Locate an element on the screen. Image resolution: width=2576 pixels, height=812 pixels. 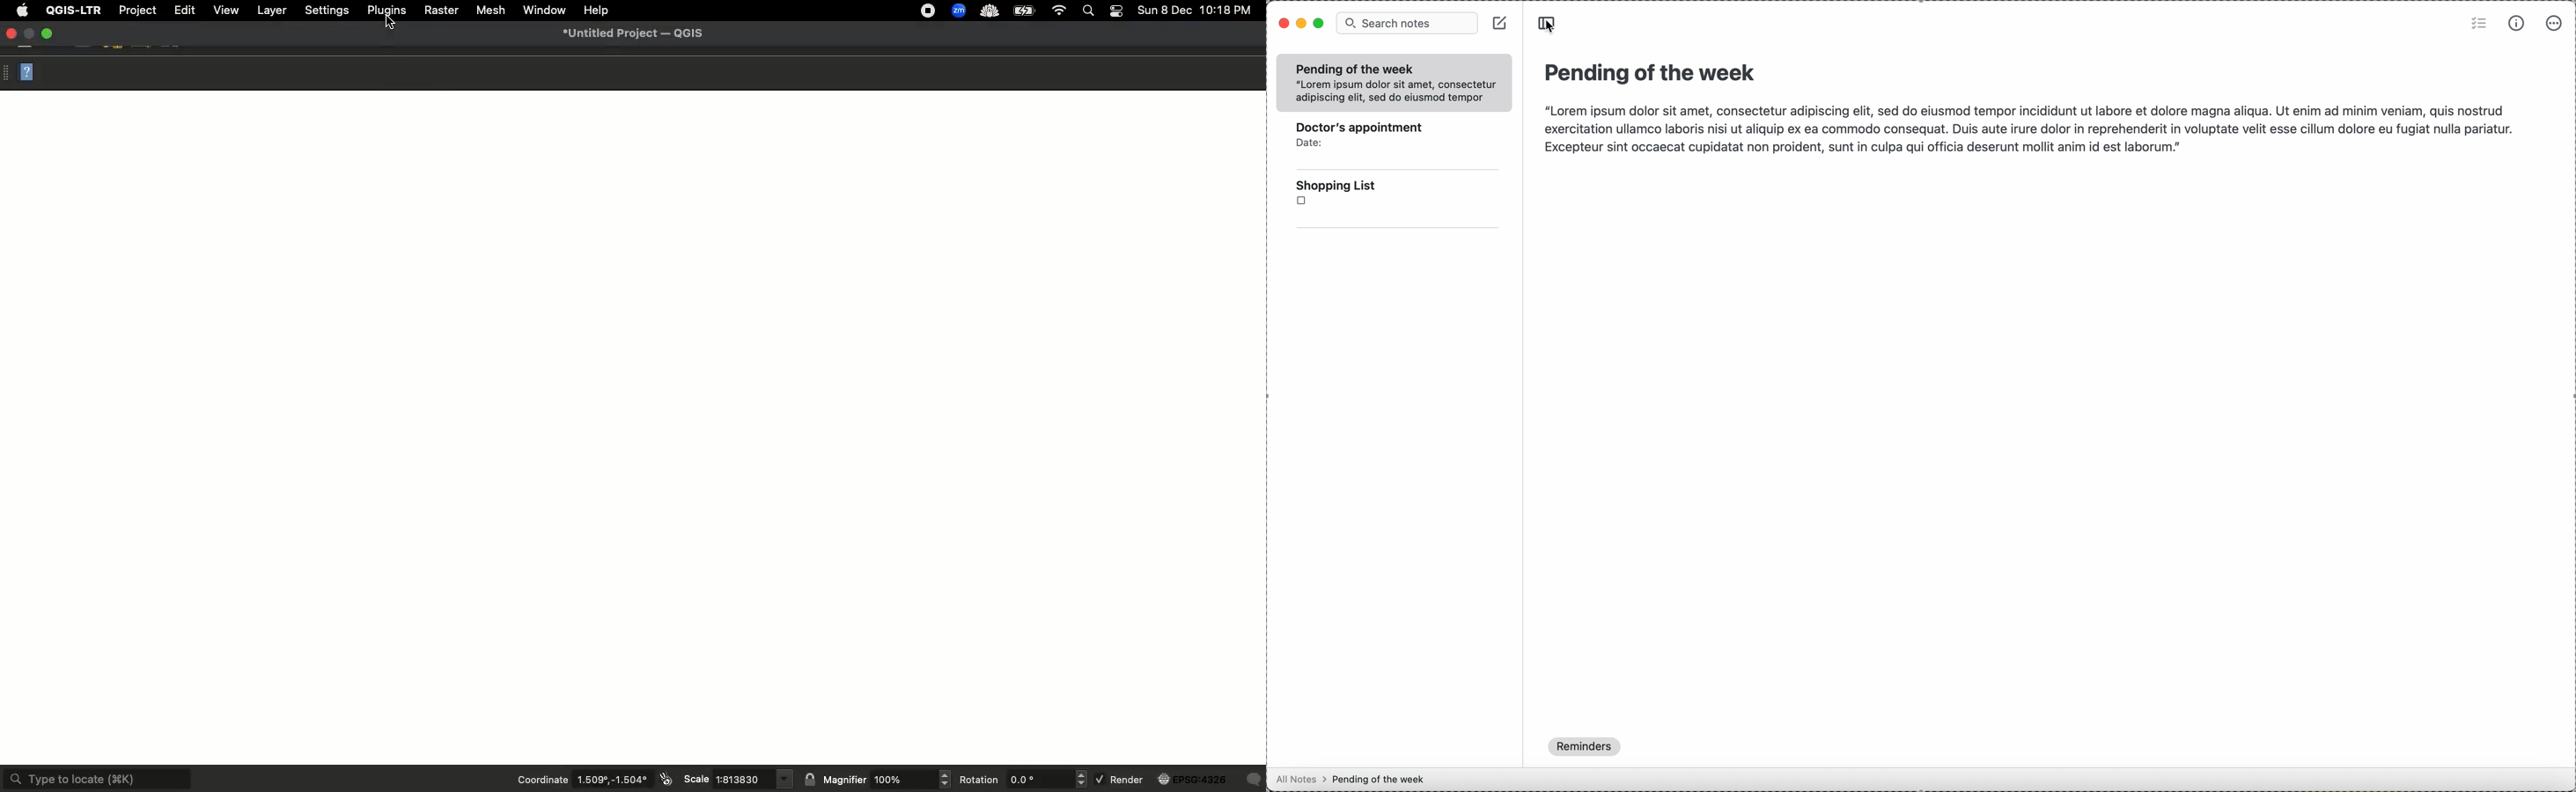
all notes > pending of the week is located at coordinates (1355, 778).